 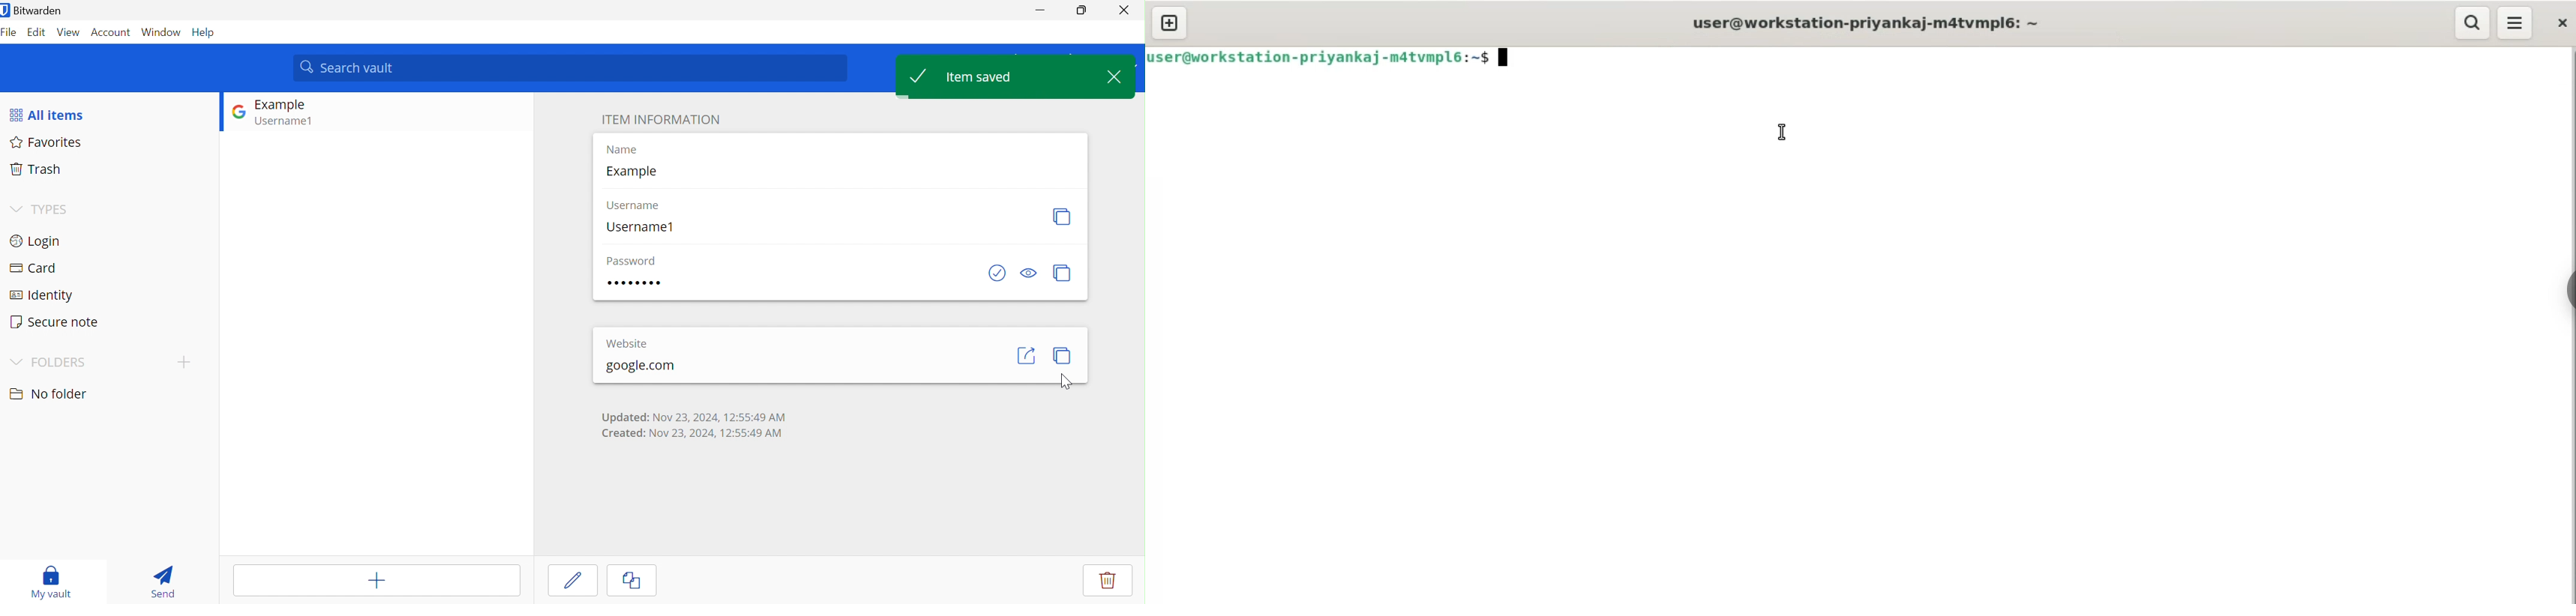 What do you see at coordinates (50, 143) in the screenshot?
I see `Favorites` at bounding box center [50, 143].